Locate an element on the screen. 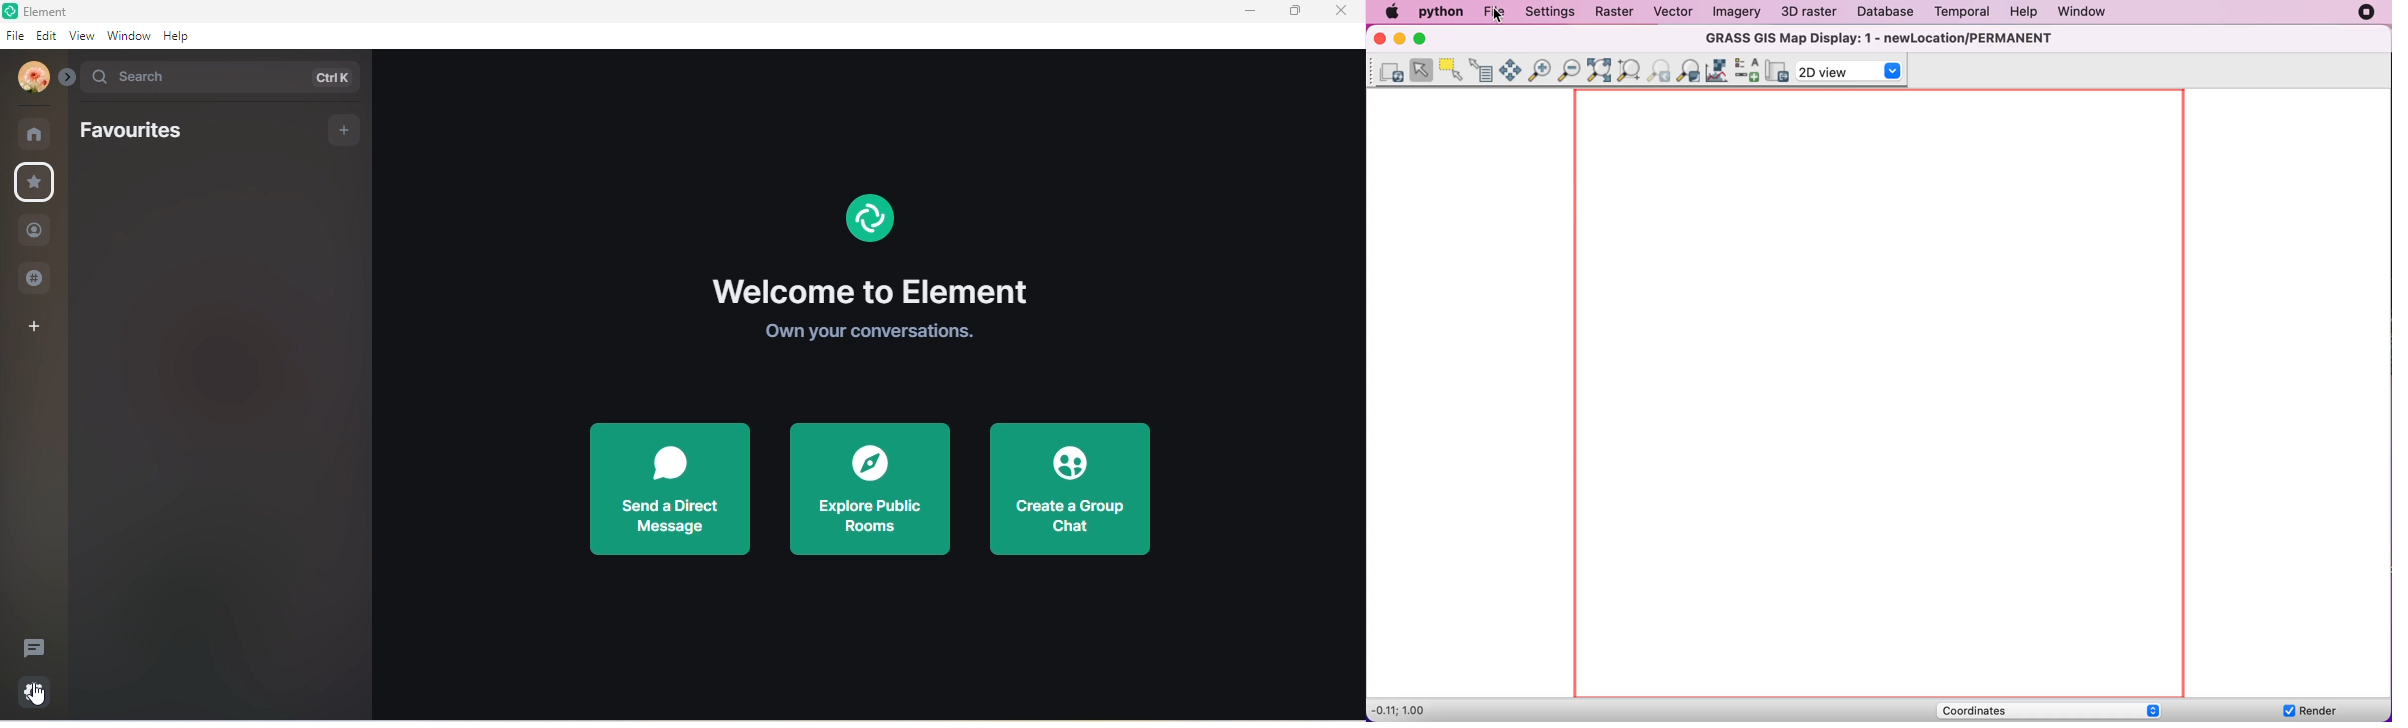 The image size is (2408, 728). search is located at coordinates (225, 78).